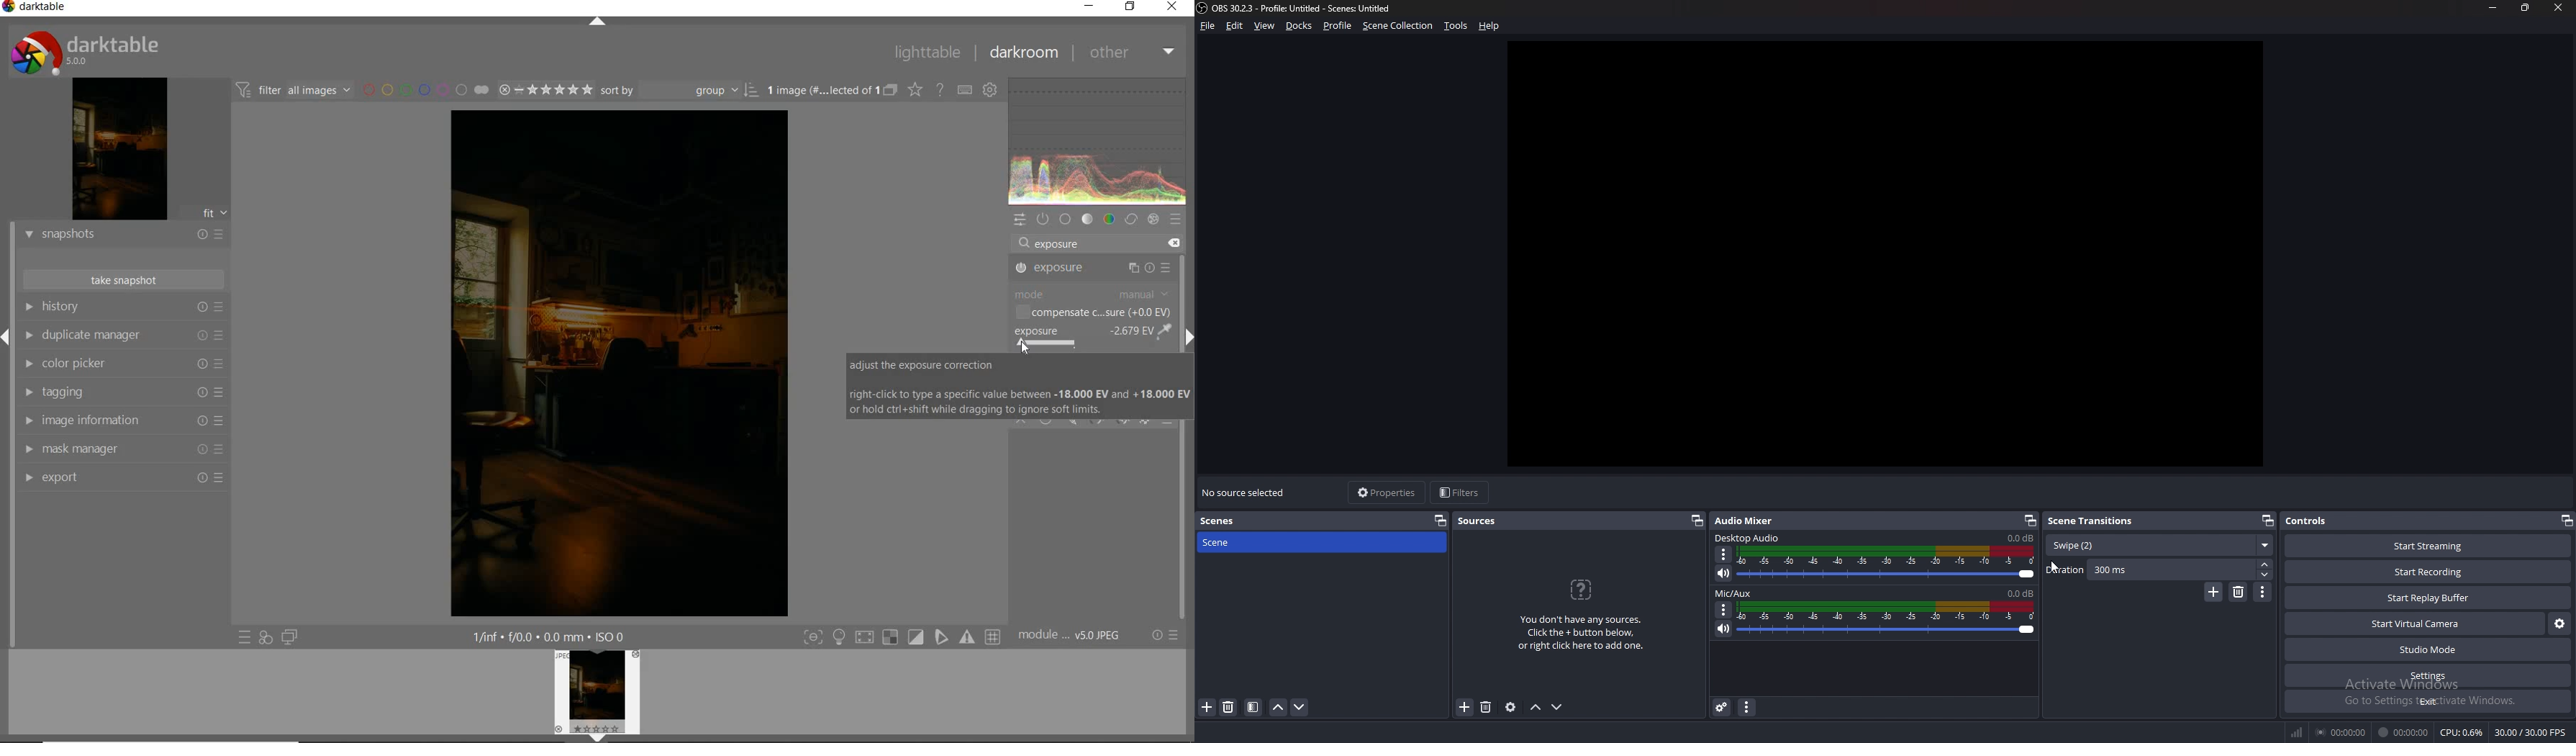 This screenshot has height=756, width=2576. I want to click on take snapshots, so click(124, 279).